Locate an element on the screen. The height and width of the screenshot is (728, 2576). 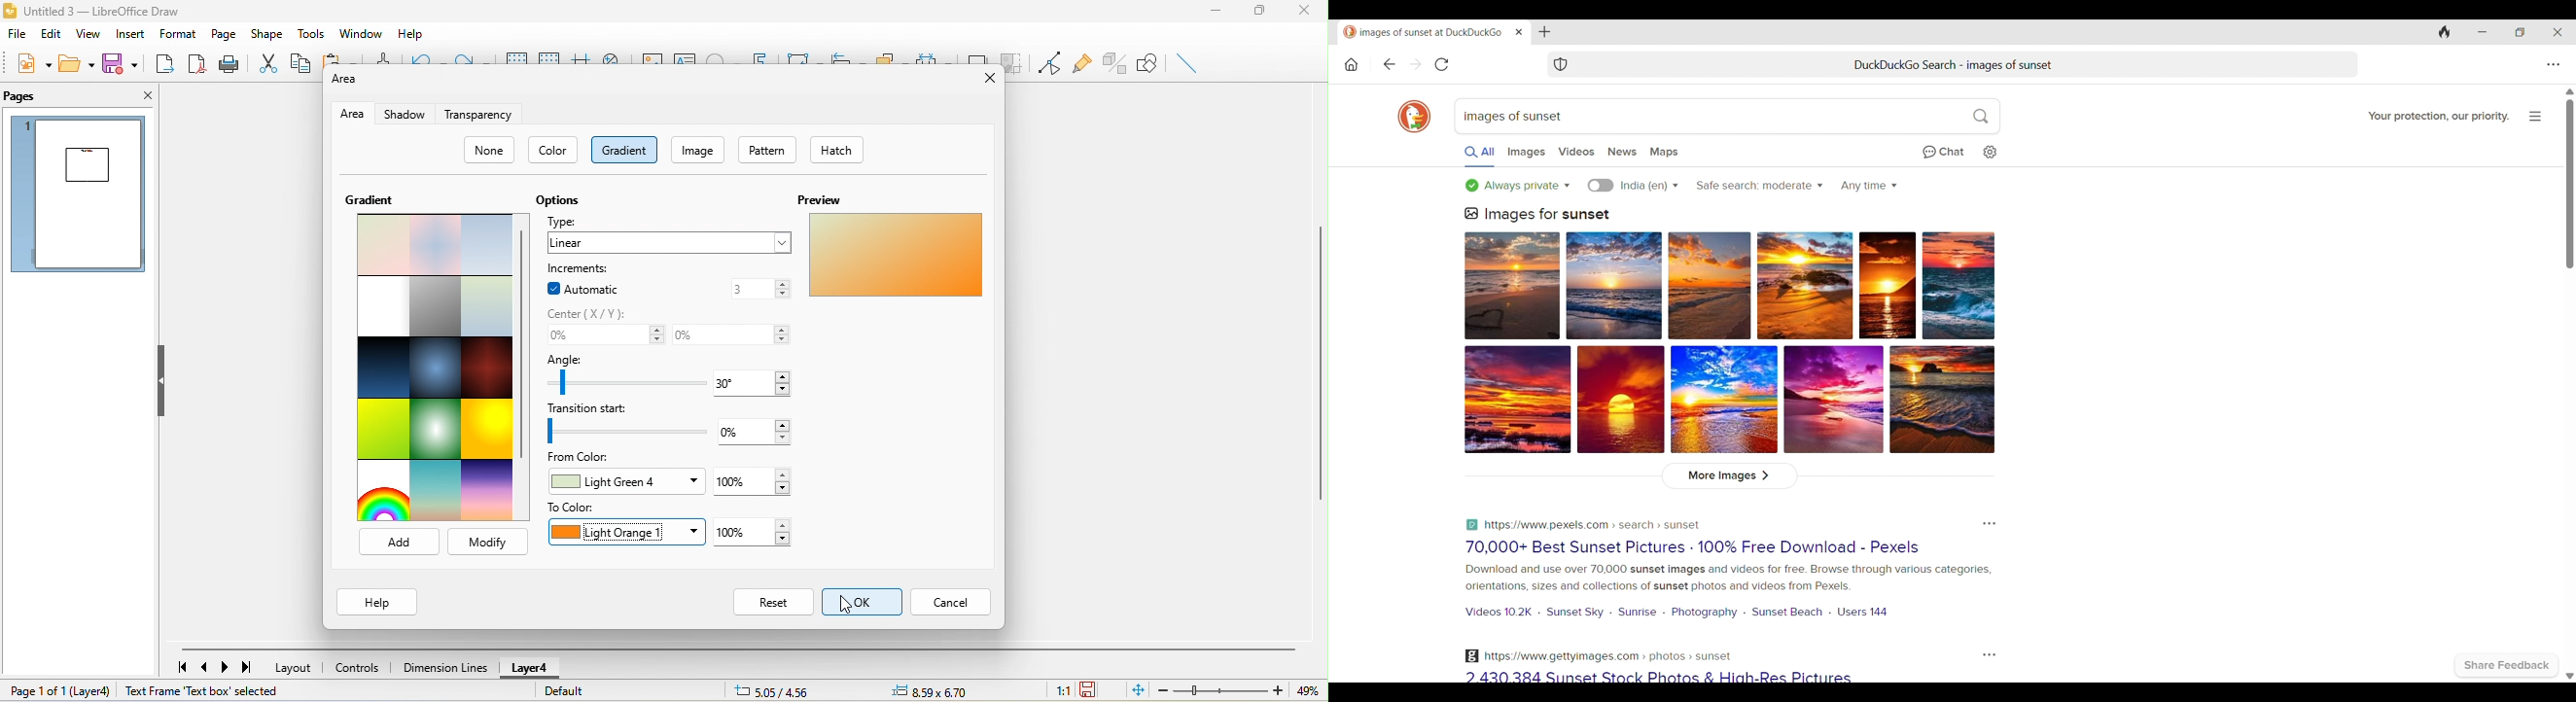
70000+ best sunset pictures 100% free download - pexels is located at coordinates (1702, 547).